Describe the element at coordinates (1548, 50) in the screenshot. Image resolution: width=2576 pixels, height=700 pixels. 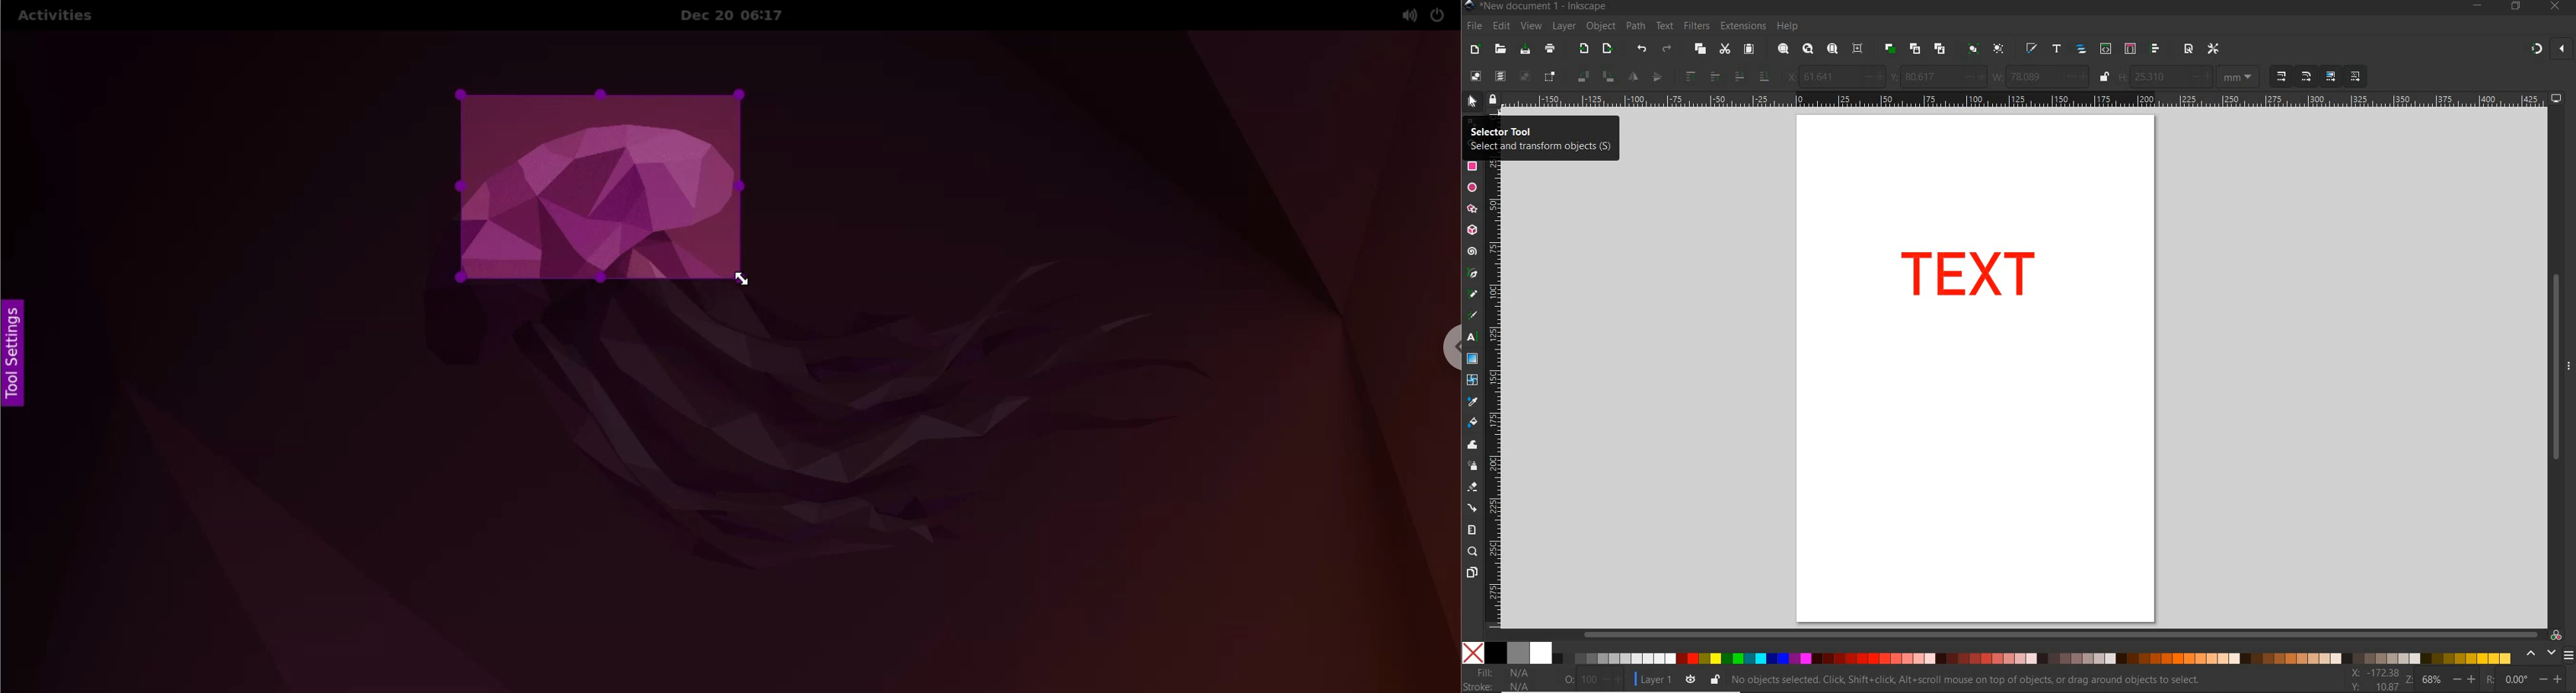
I see `print` at that location.